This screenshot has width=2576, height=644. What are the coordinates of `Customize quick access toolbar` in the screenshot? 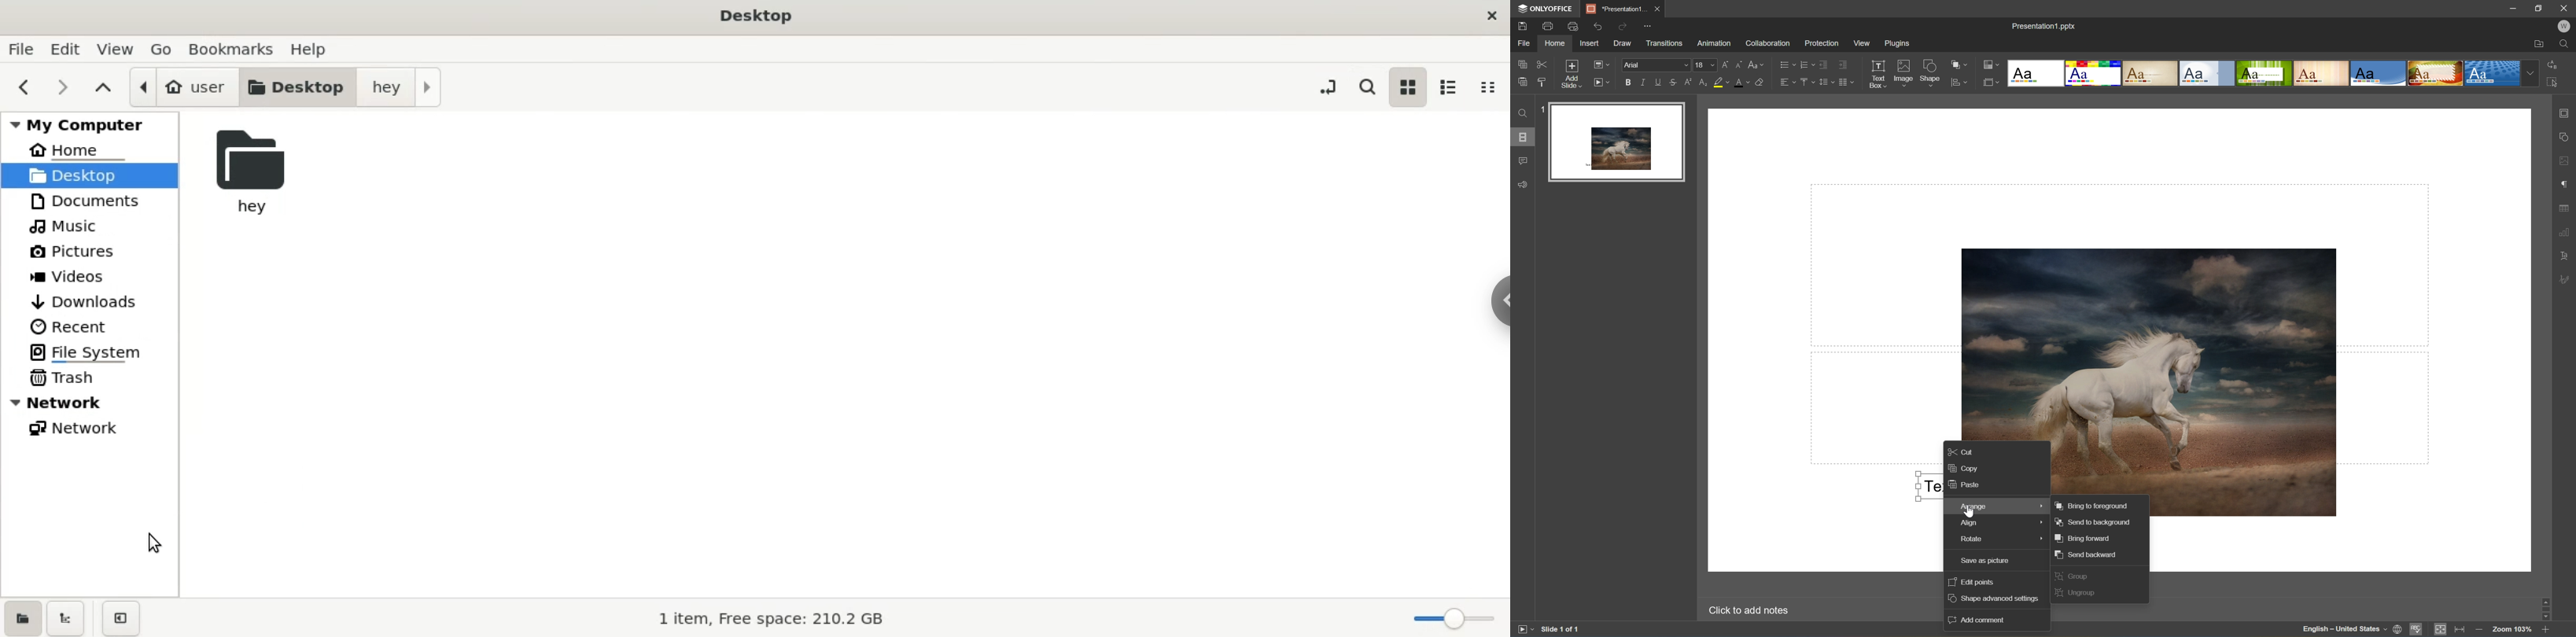 It's located at (1648, 27).